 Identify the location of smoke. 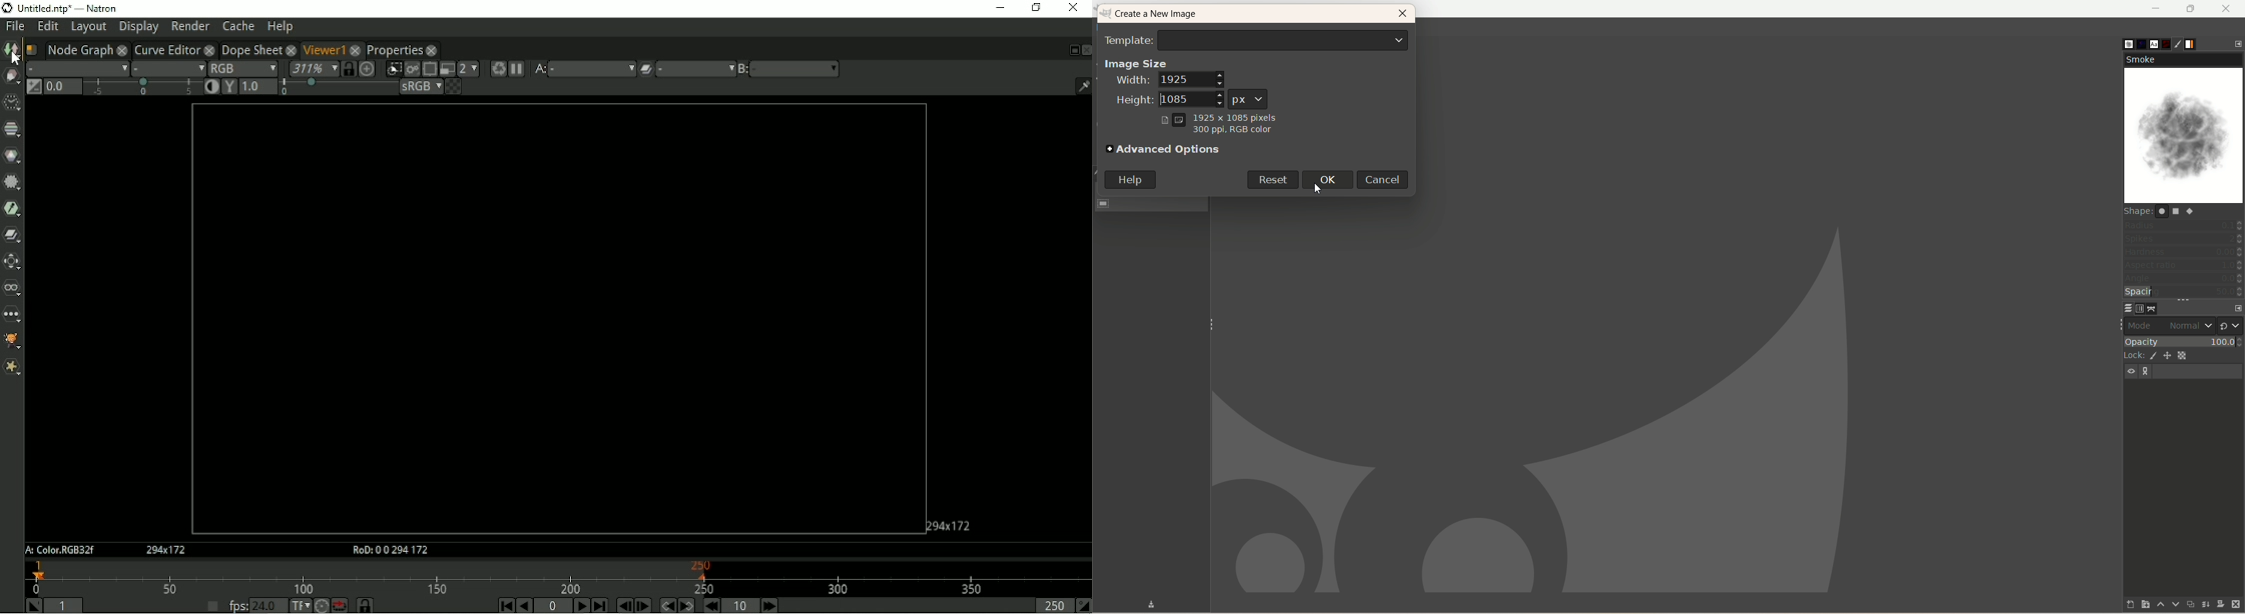
(2185, 129).